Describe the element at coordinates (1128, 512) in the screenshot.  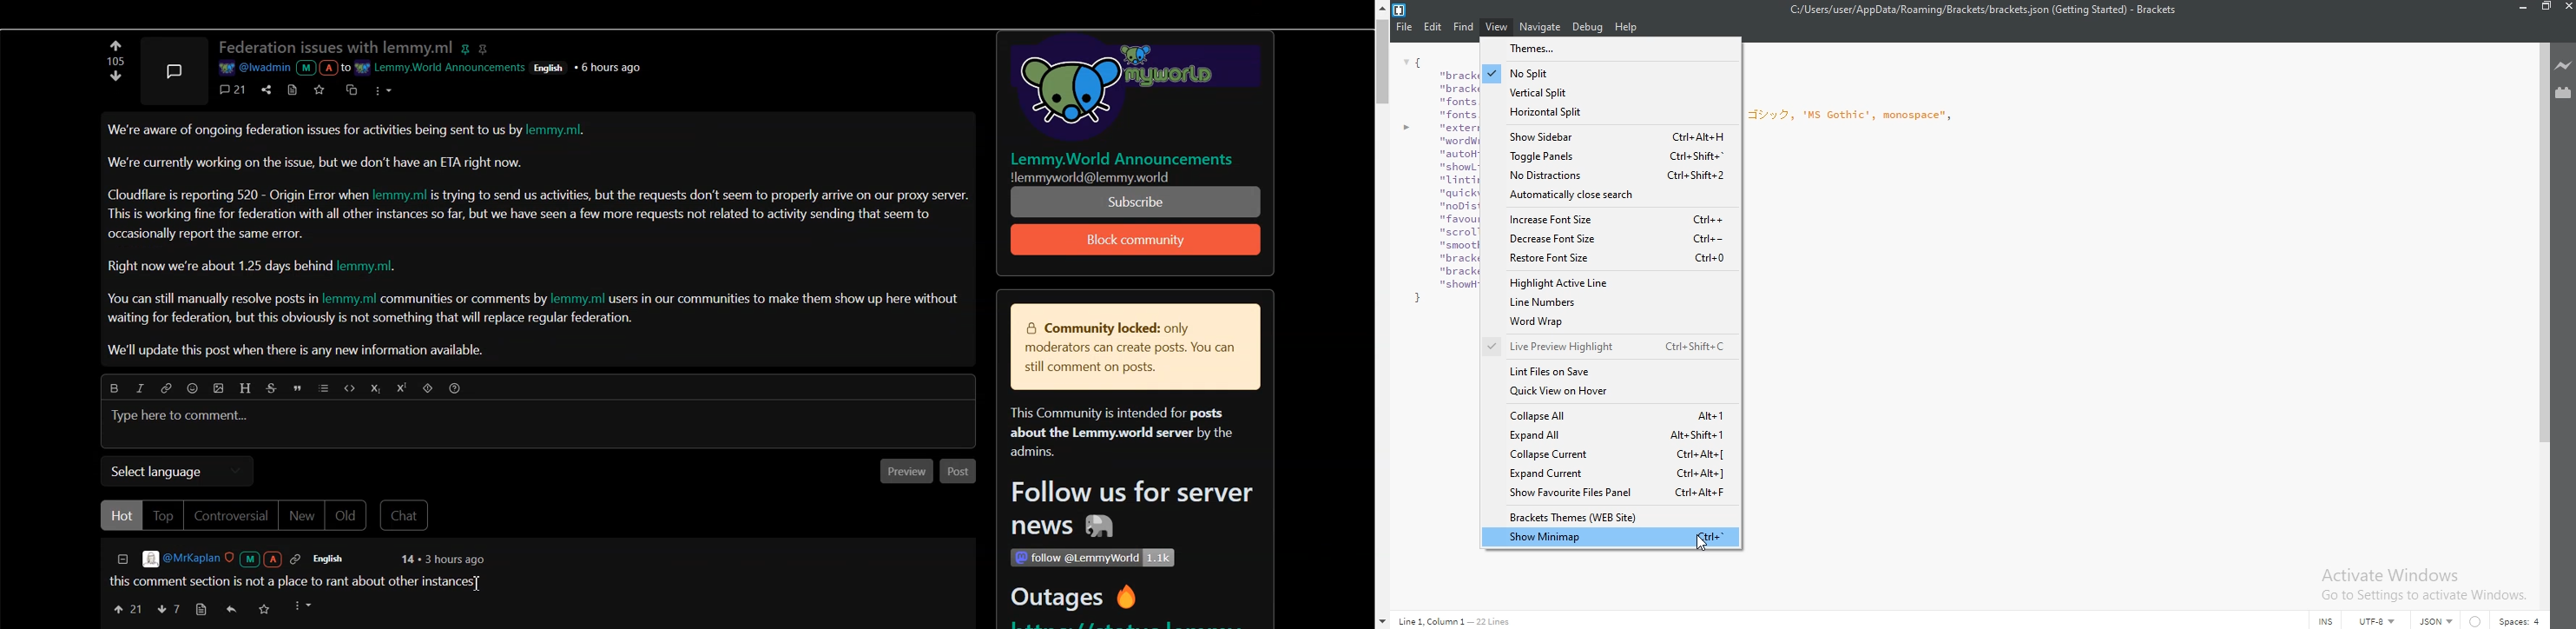
I see `Follow us for server
news #8` at that location.